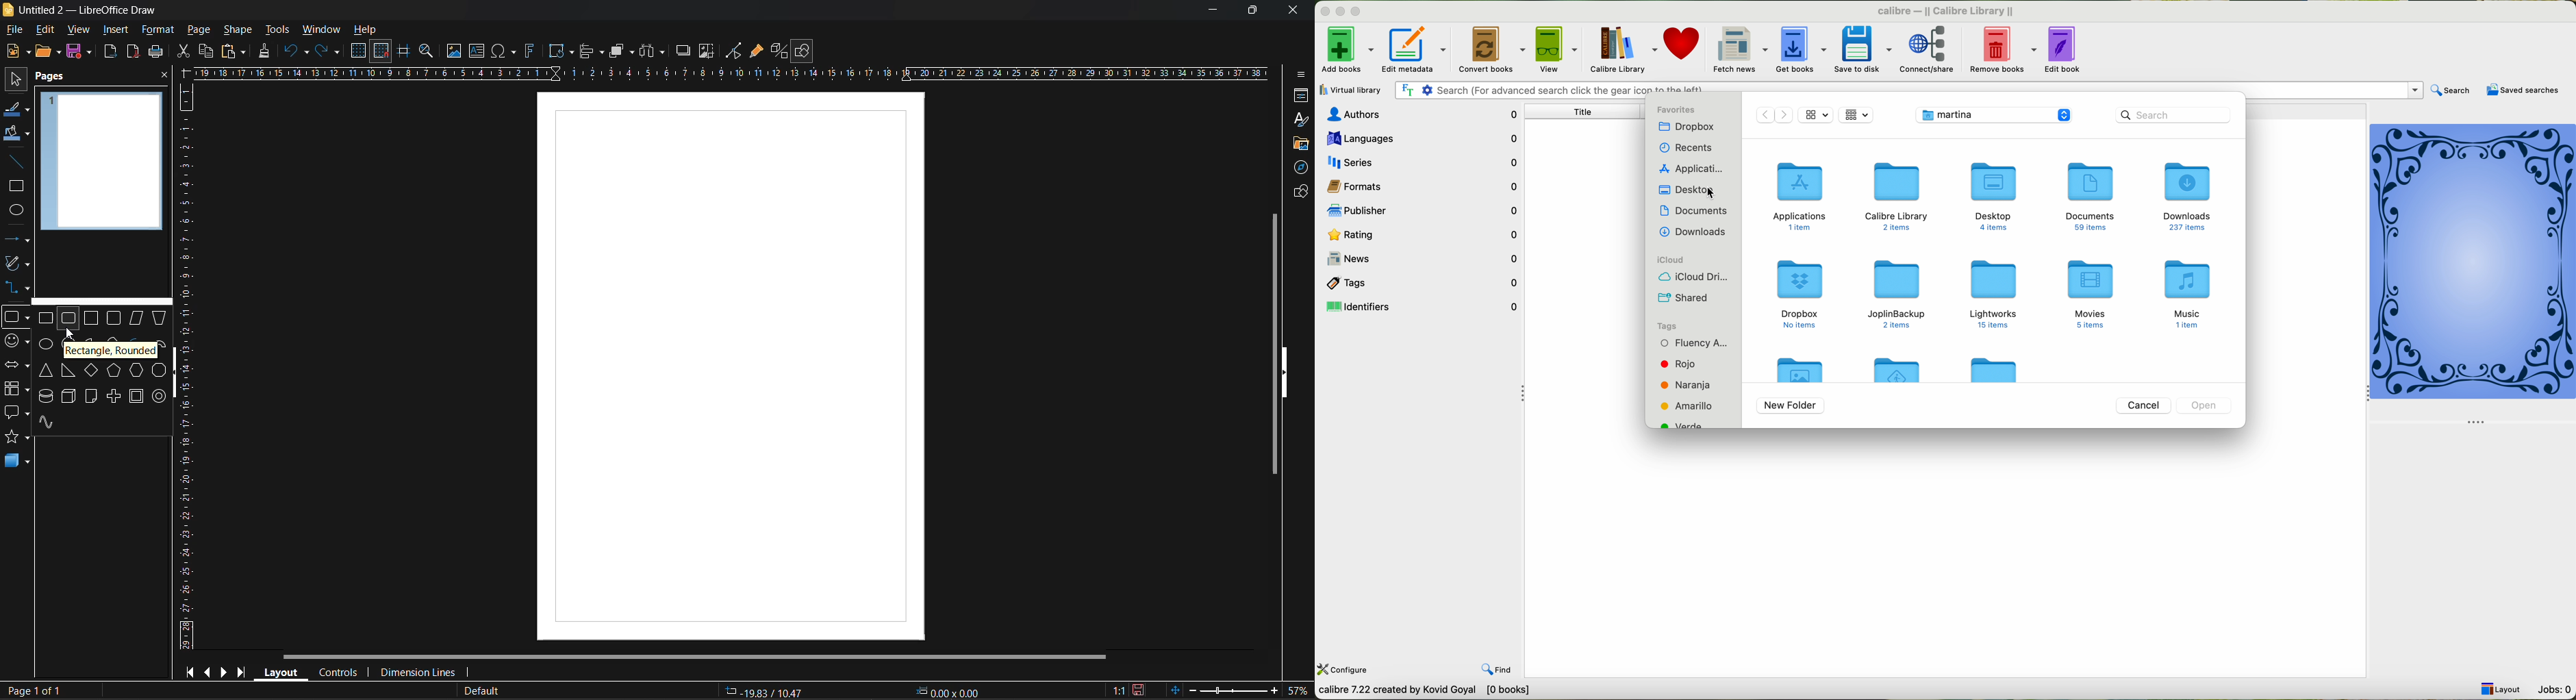 This screenshot has height=700, width=2576. I want to click on icloud, so click(1671, 260).